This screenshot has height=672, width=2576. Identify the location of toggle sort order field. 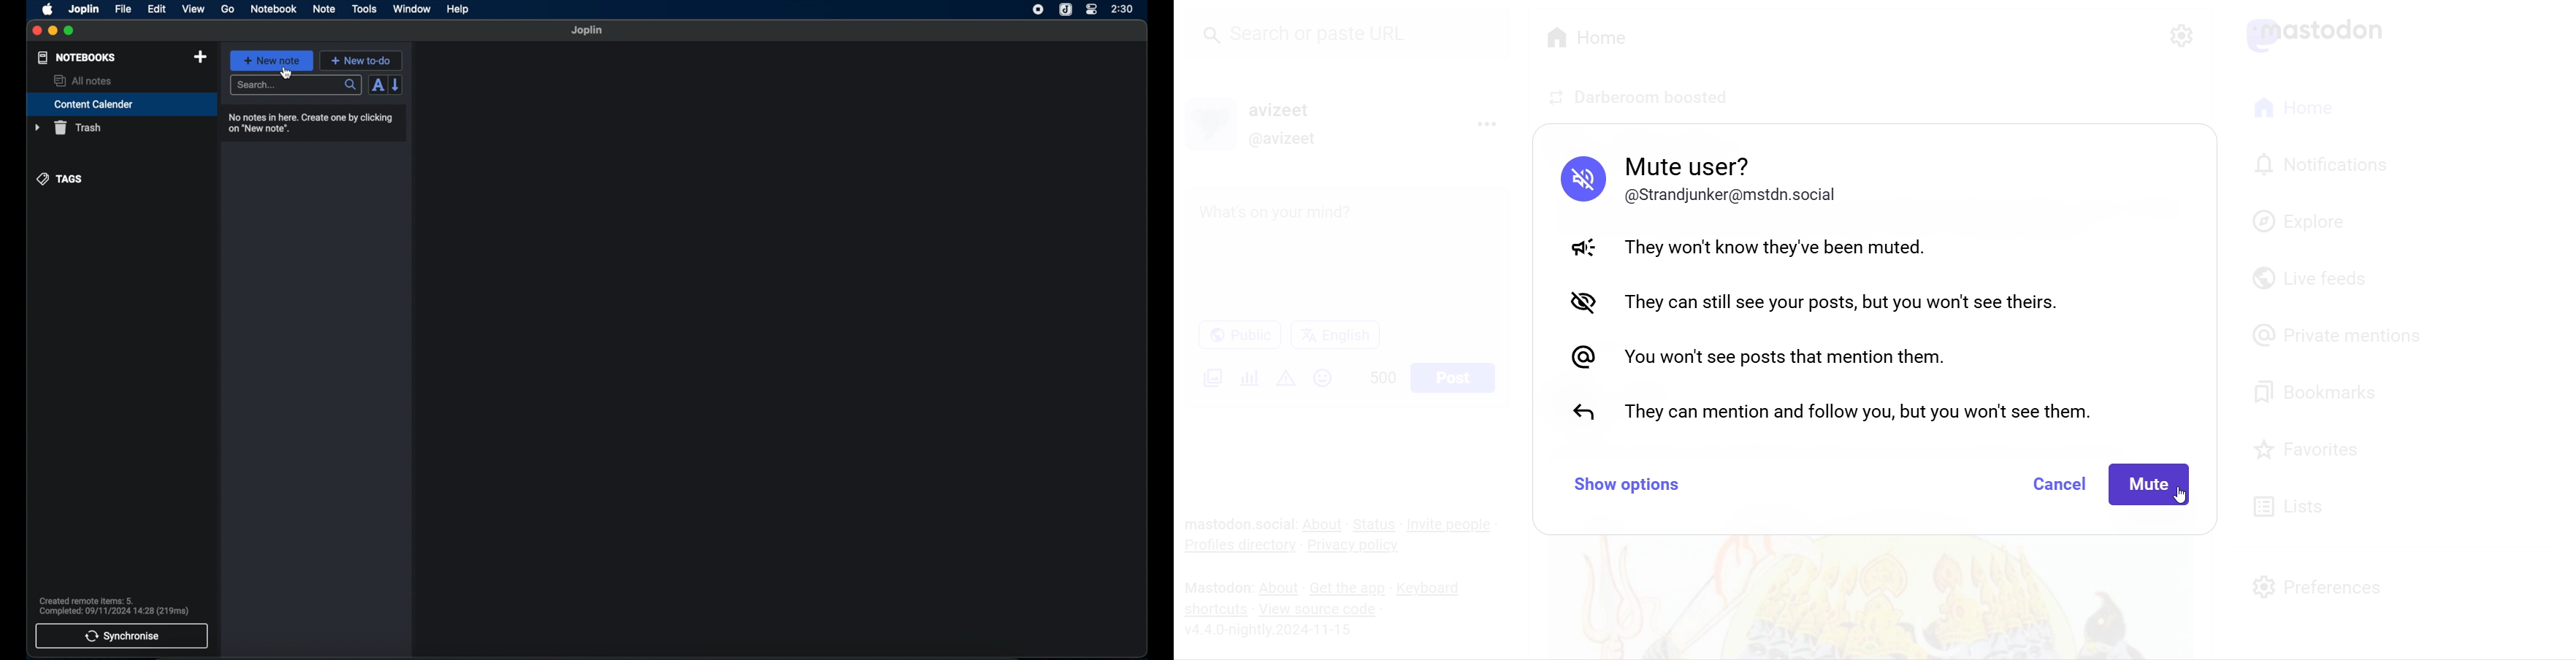
(377, 86).